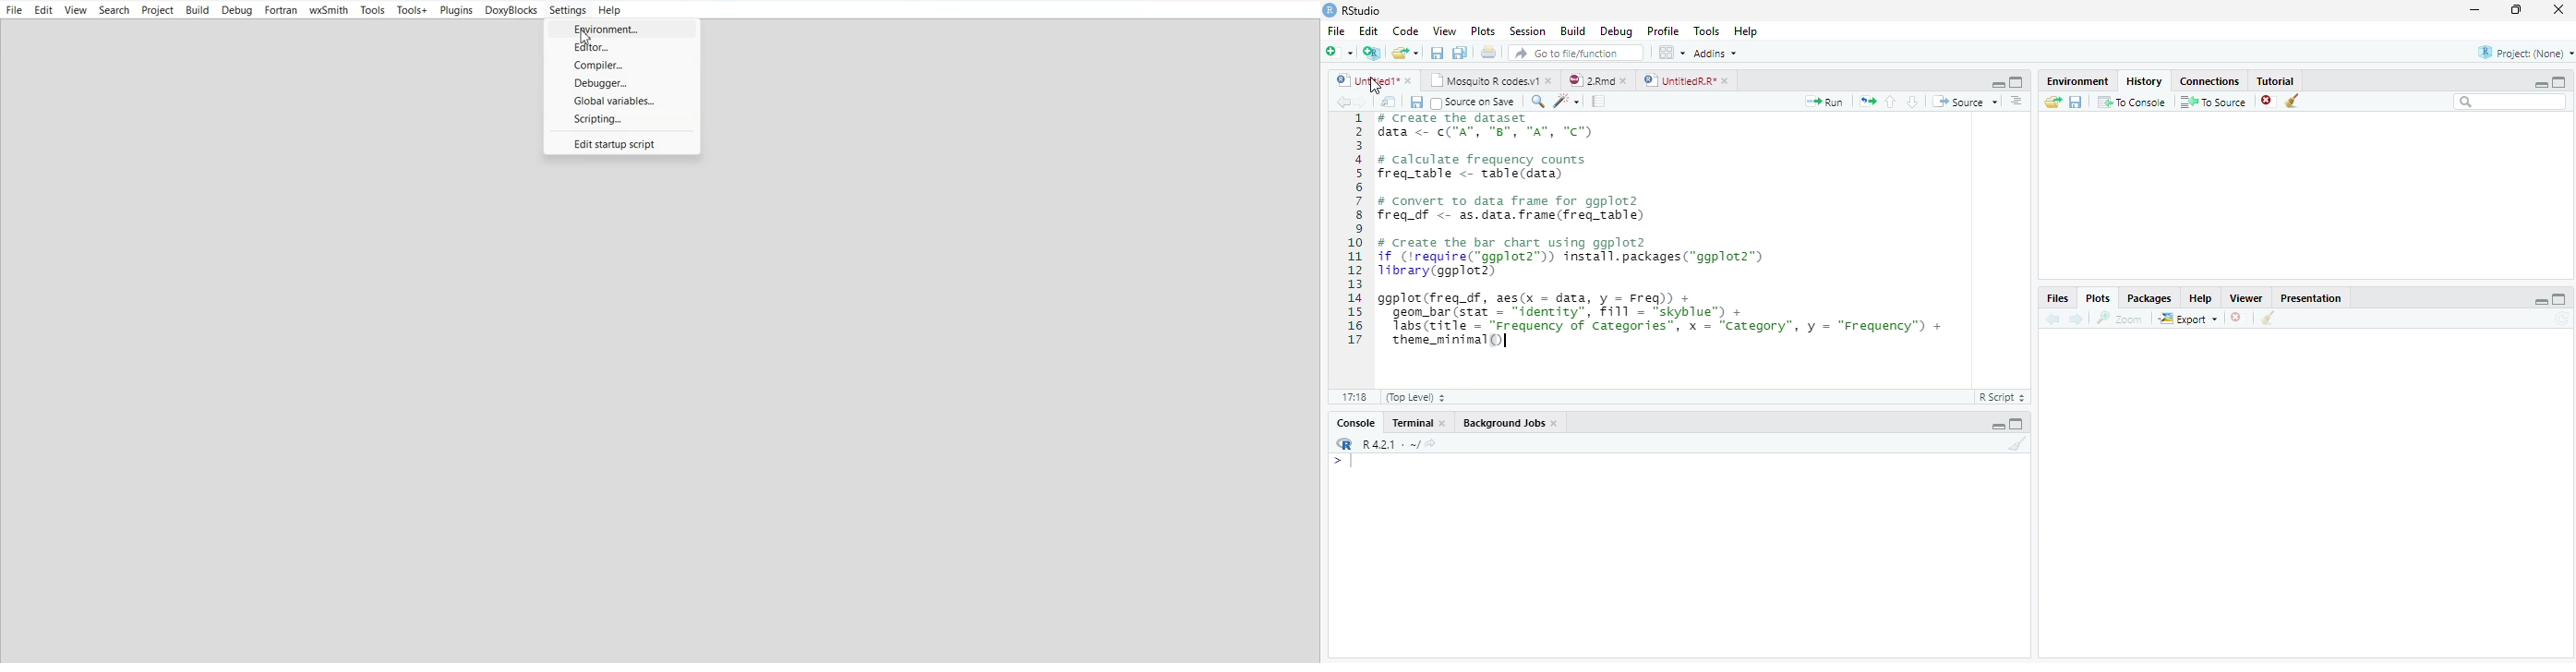 The image size is (2576, 672). What do you see at coordinates (1416, 102) in the screenshot?
I see `Save` at bounding box center [1416, 102].